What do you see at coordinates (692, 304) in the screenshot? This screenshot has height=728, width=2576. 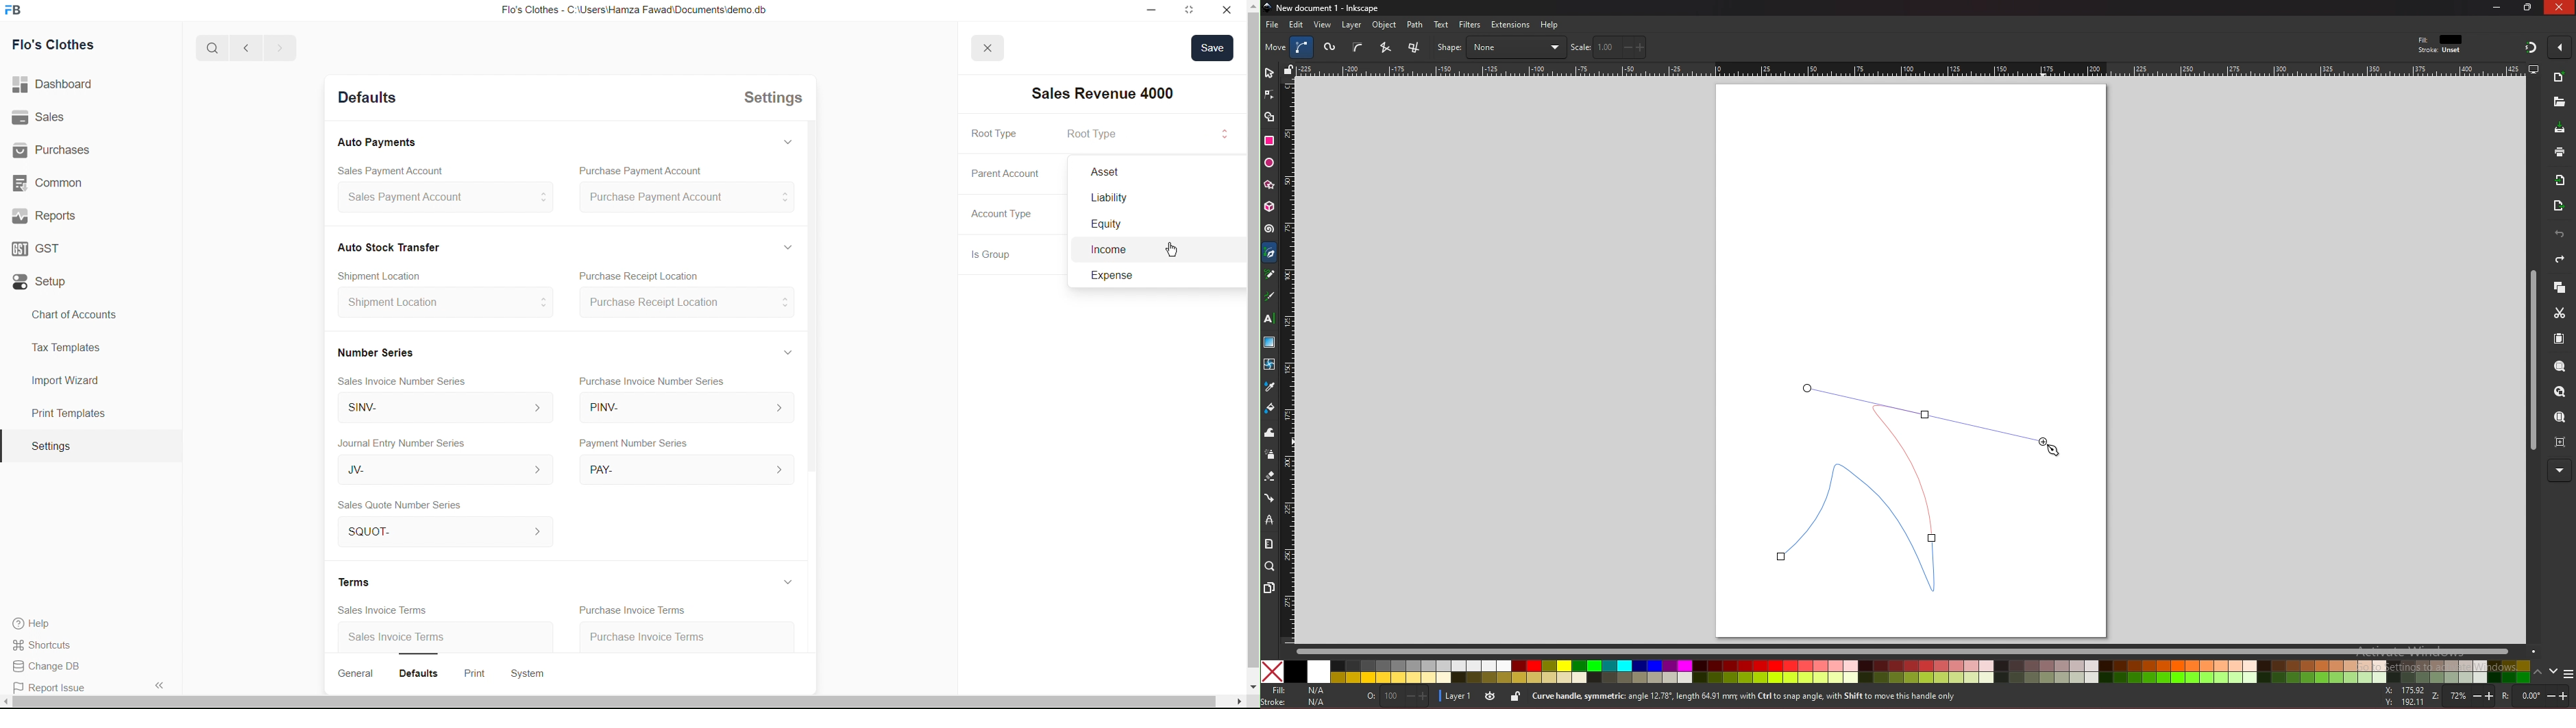 I see `Purchase Receipt Location` at bounding box center [692, 304].